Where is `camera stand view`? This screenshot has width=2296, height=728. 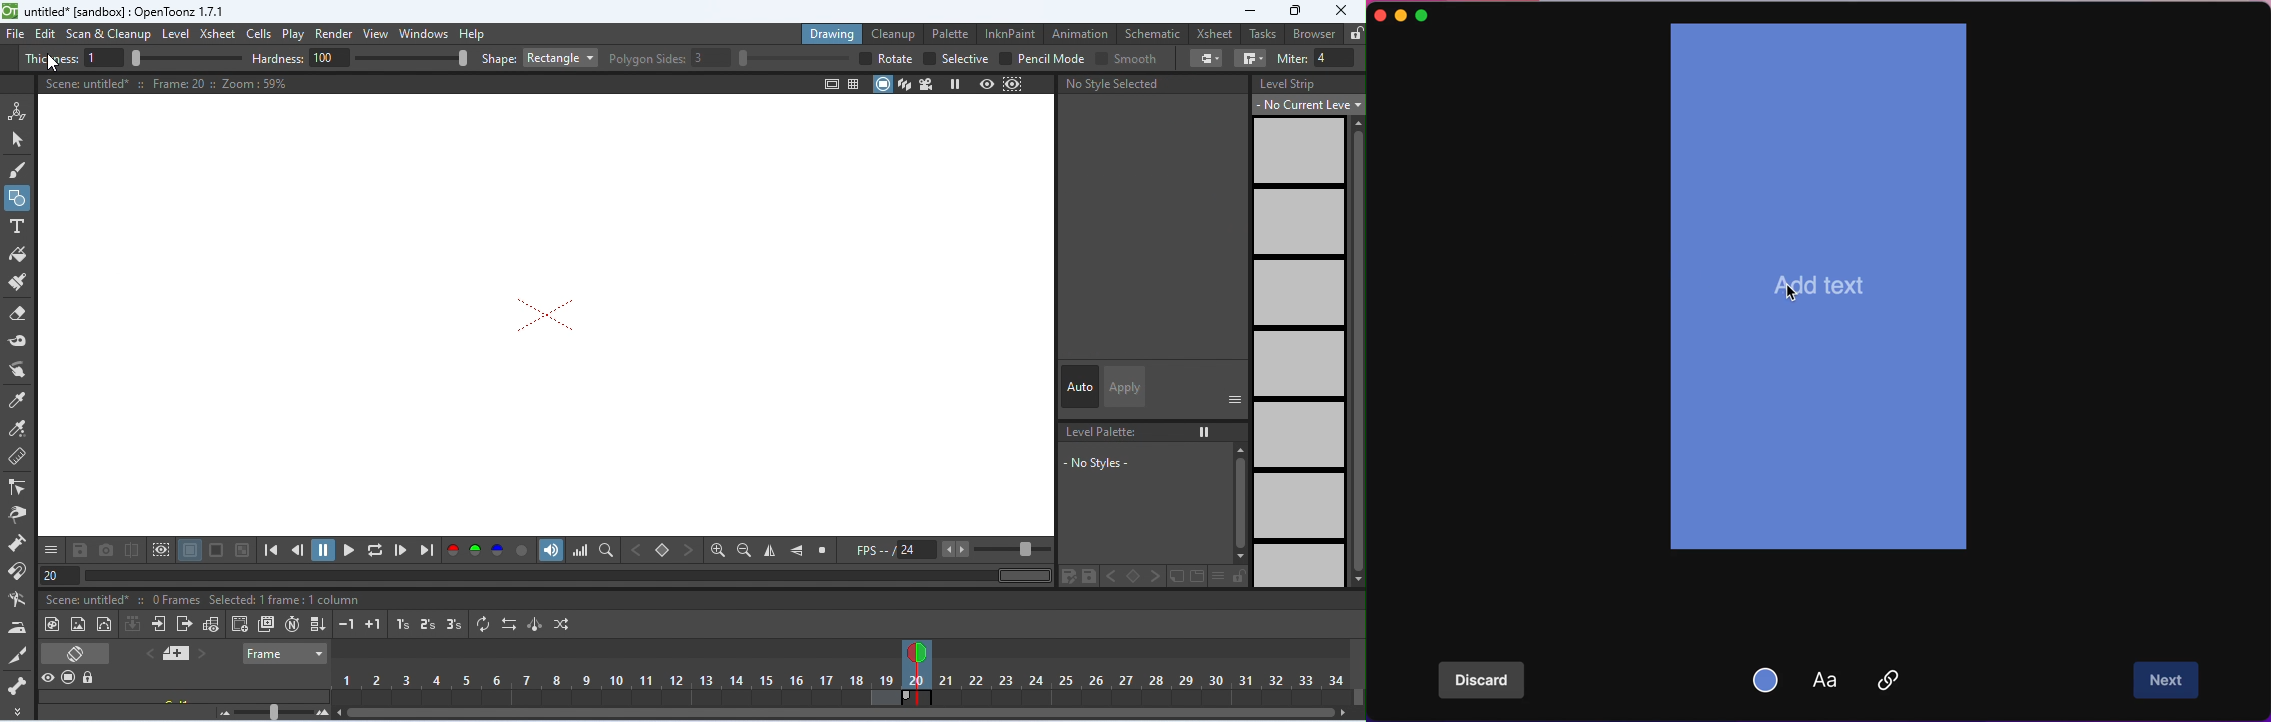 camera stand view is located at coordinates (880, 84).